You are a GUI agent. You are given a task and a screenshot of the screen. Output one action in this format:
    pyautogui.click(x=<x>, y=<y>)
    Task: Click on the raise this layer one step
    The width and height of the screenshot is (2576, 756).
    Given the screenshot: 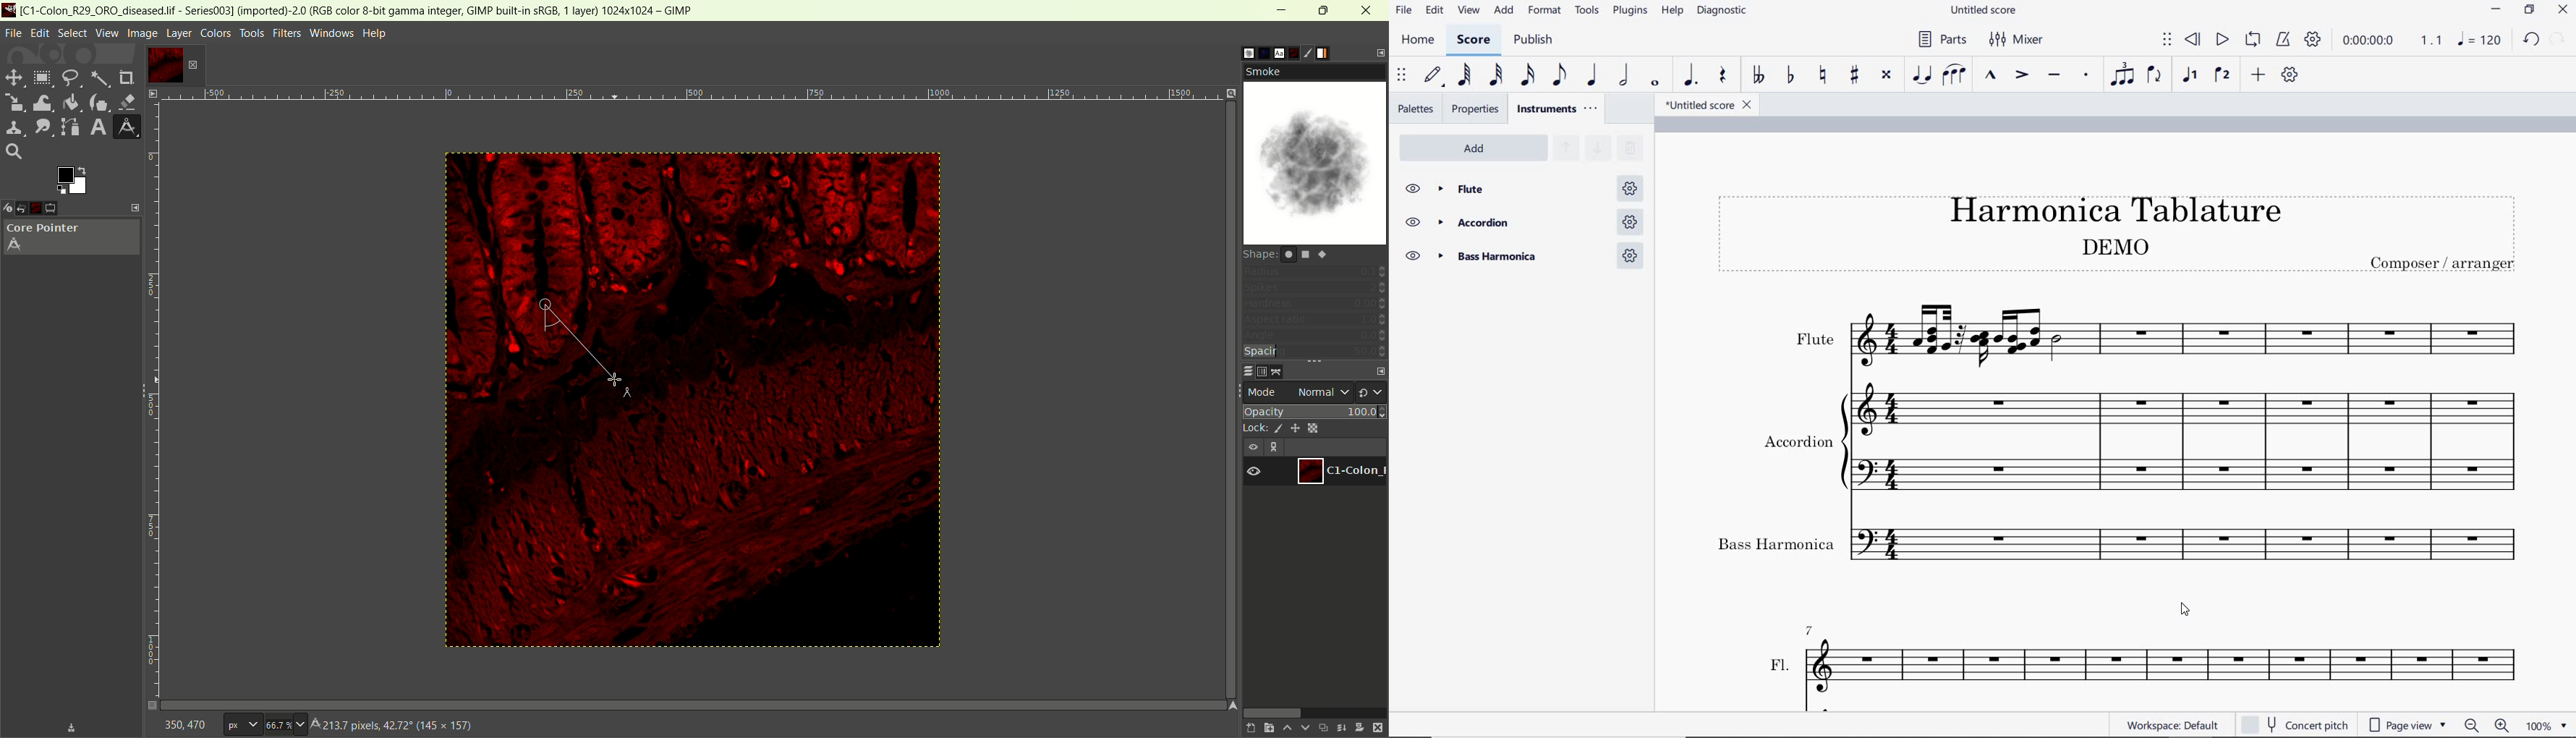 What is the action you would take?
    pyautogui.click(x=1286, y=729)
    